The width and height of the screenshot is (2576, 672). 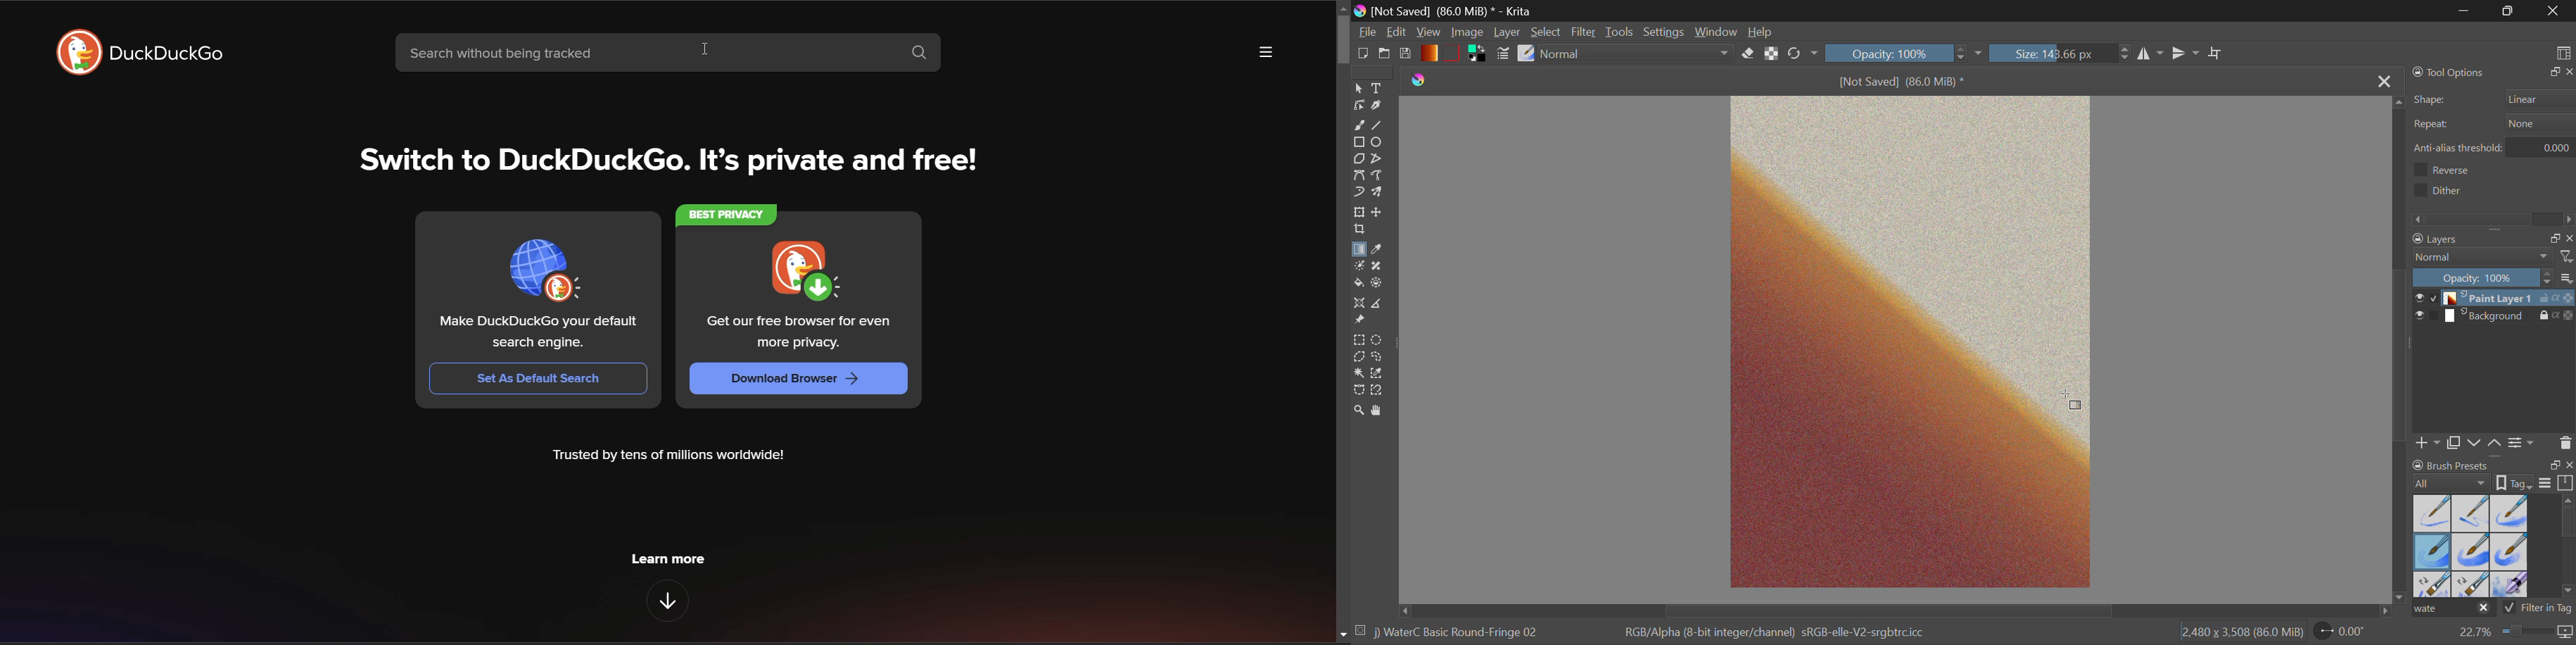 I want to click on Pattern, so click(x=1453, y=52).